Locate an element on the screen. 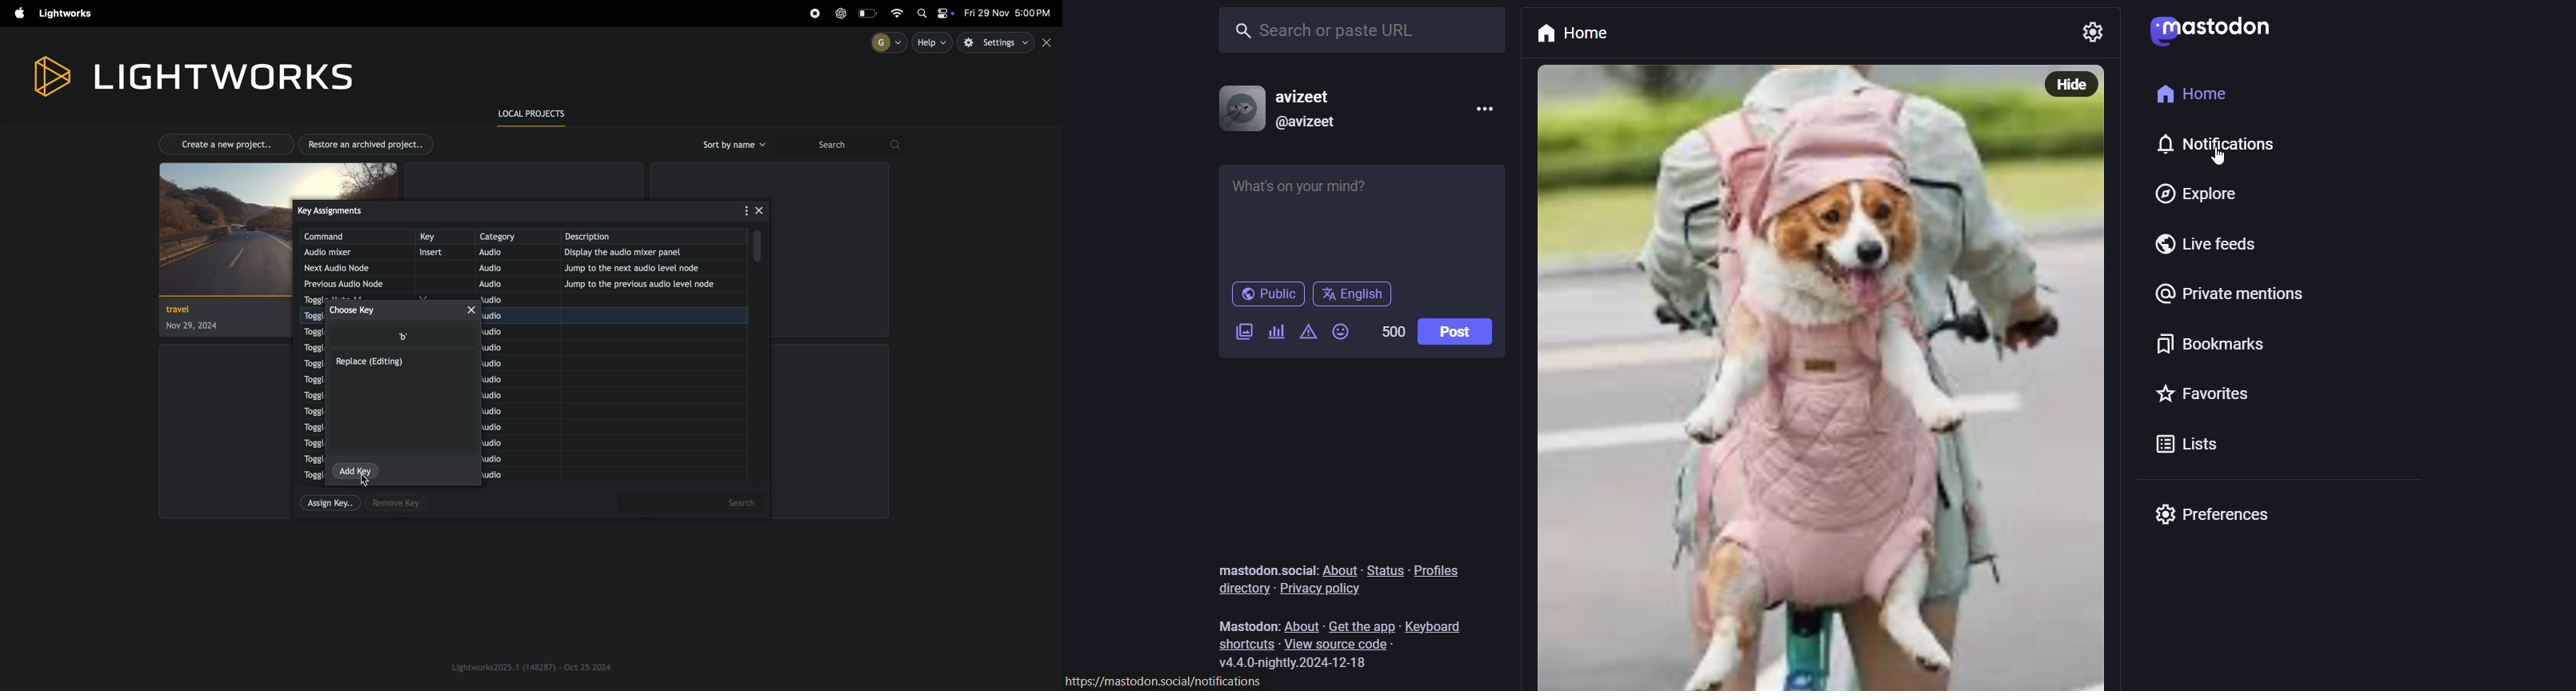  apple widgets is located at coordinates (935, 14).